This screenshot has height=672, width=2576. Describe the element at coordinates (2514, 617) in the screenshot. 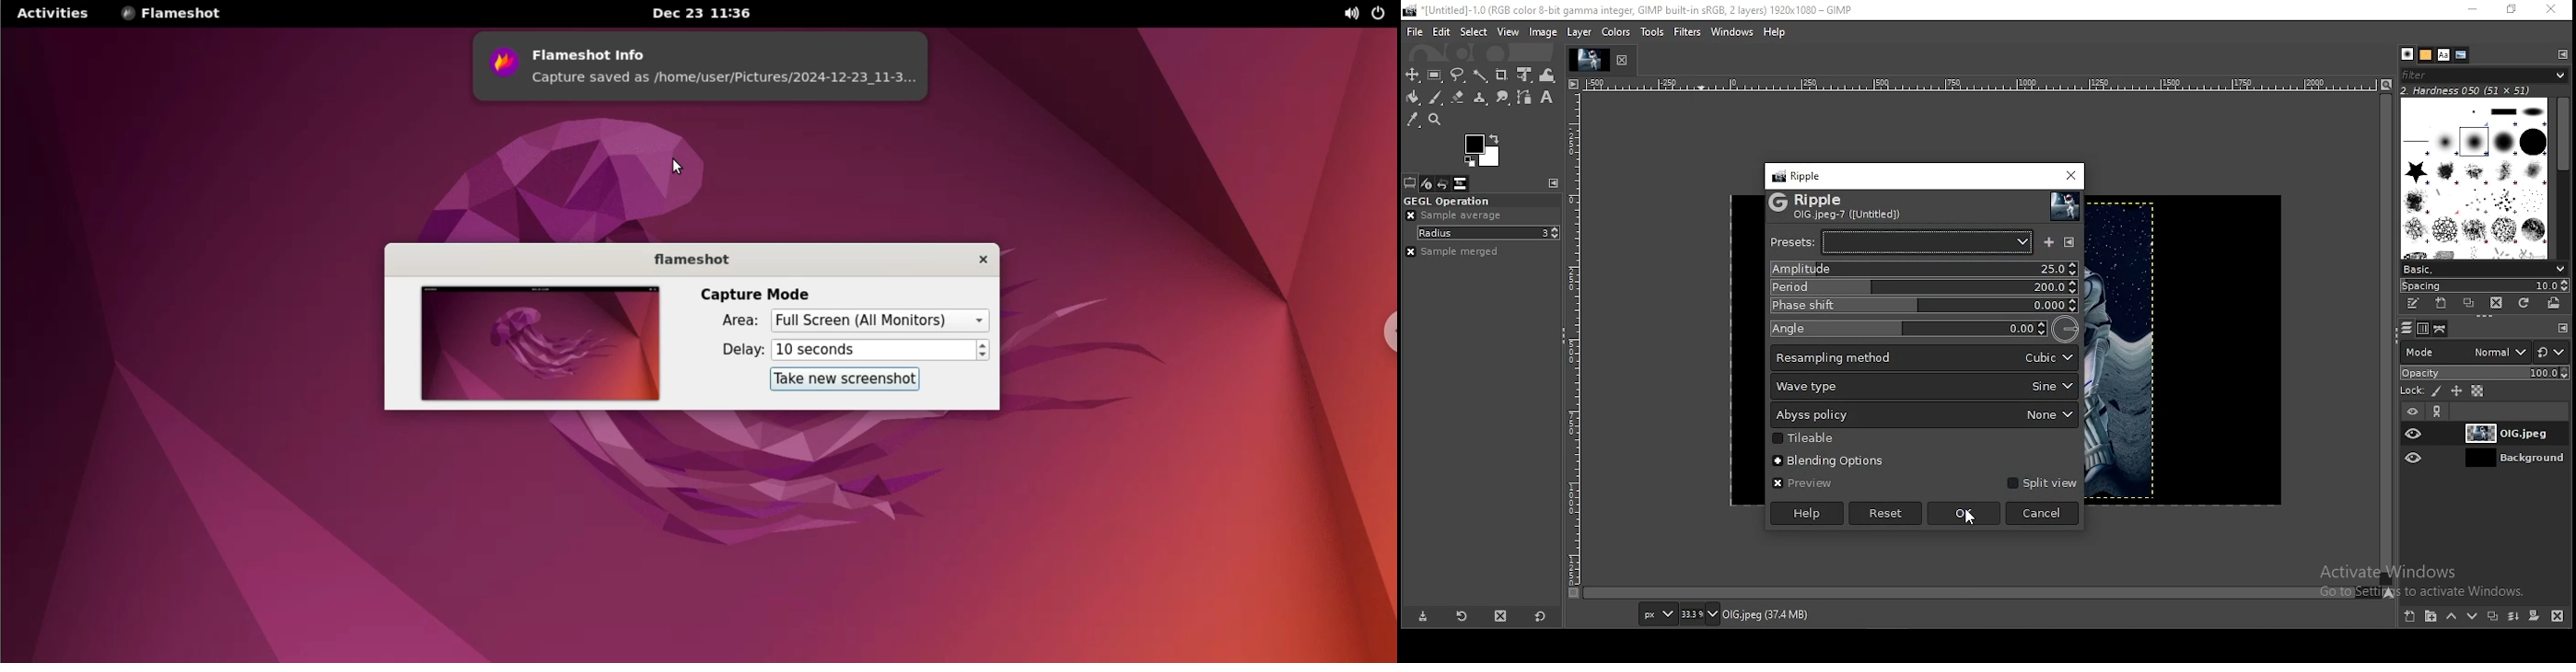

I see `merge this layer` at that location.